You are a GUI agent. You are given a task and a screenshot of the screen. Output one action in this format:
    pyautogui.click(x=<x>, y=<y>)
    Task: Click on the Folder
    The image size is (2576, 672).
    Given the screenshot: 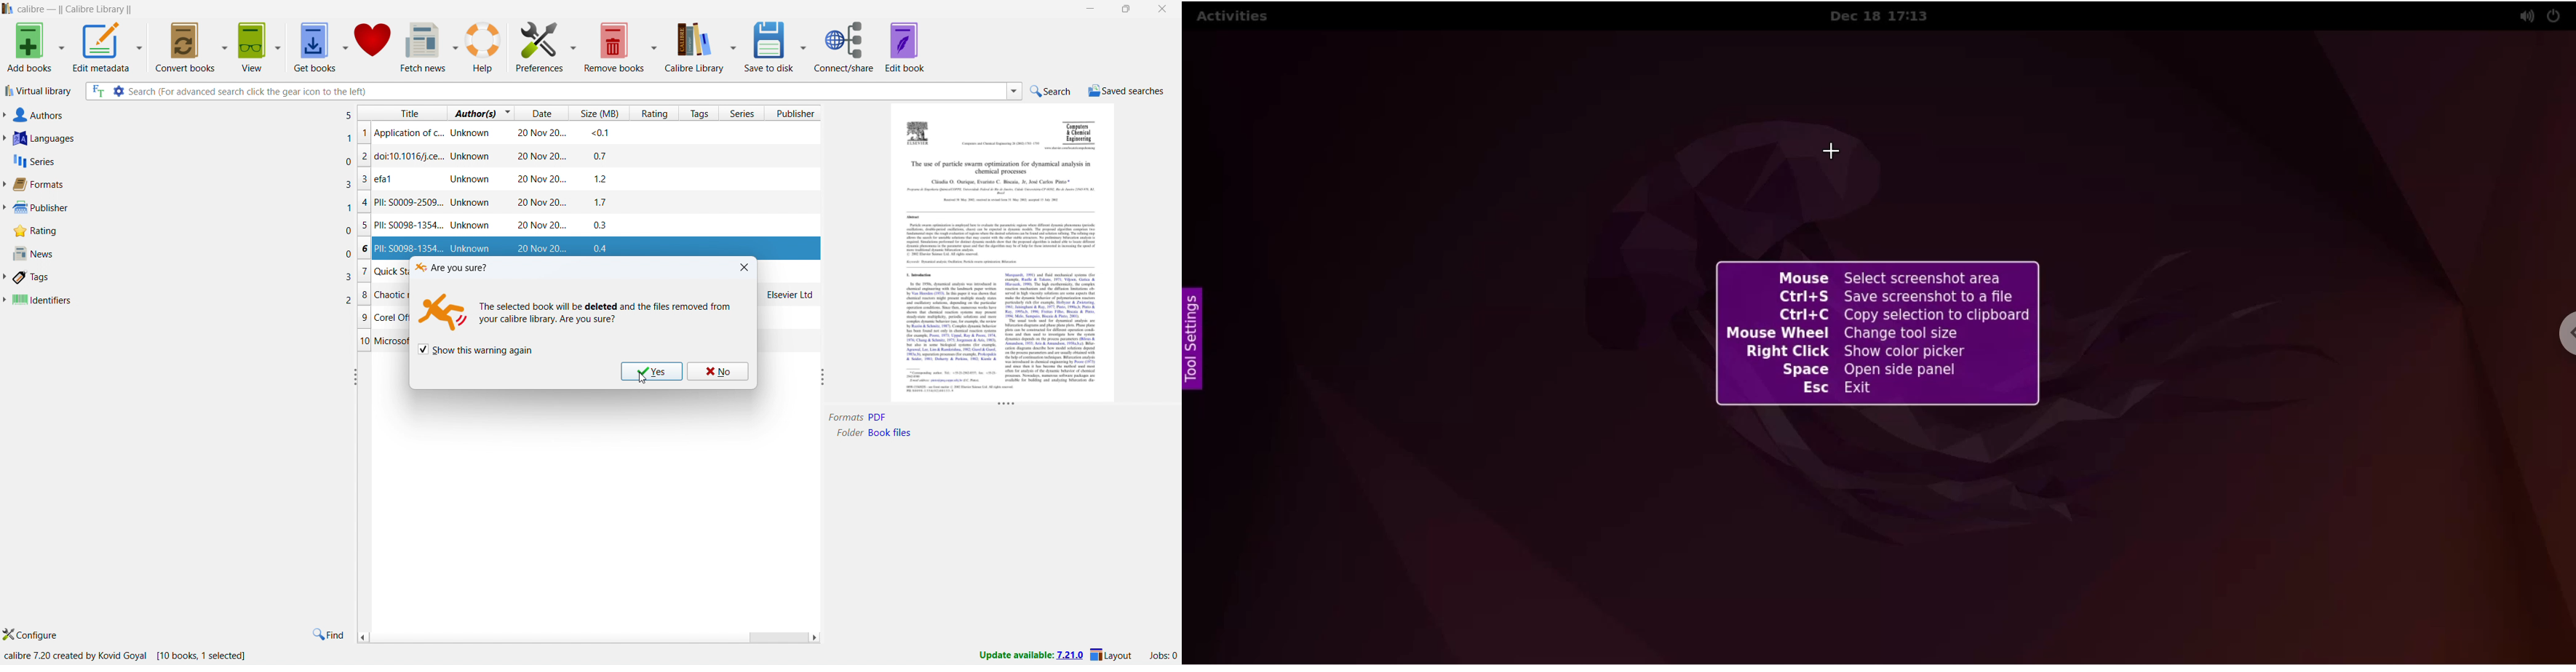 What is the action you would take?
    pyautogui.click(x=848, y=433)
    